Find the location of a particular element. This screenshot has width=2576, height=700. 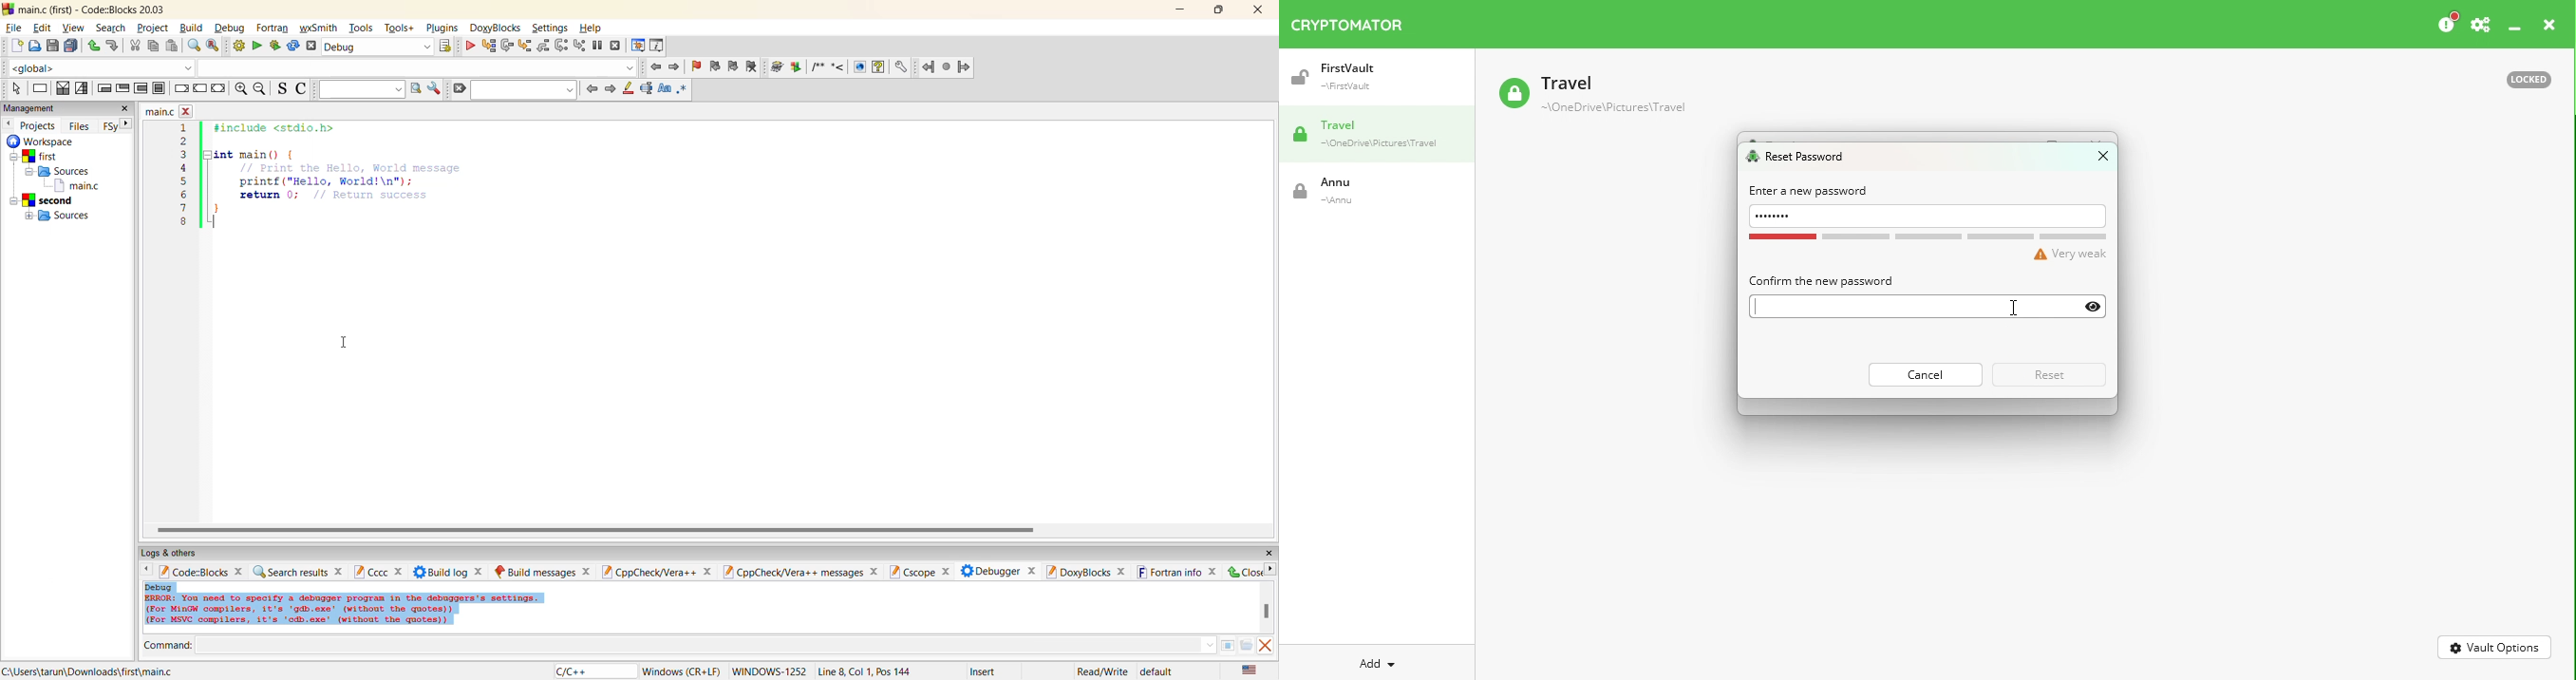

toggle comments is located at coordinates (304, 89).